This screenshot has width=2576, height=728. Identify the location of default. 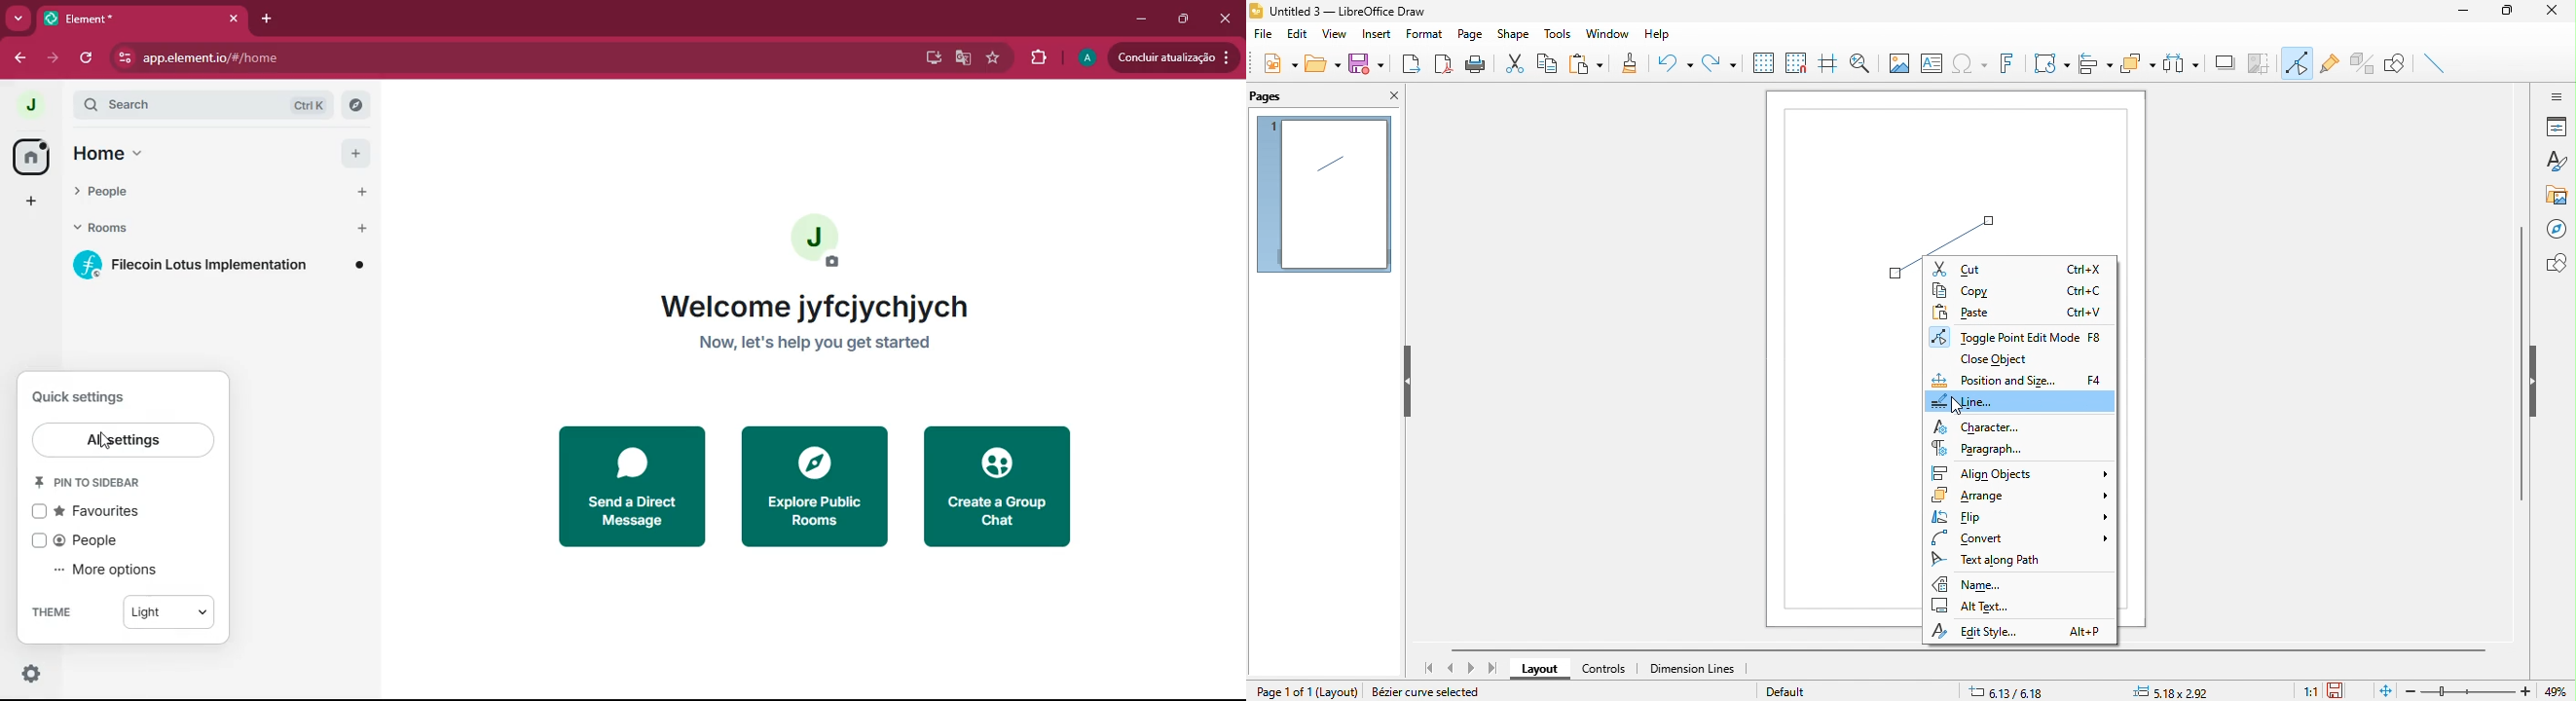
(1809, 692).